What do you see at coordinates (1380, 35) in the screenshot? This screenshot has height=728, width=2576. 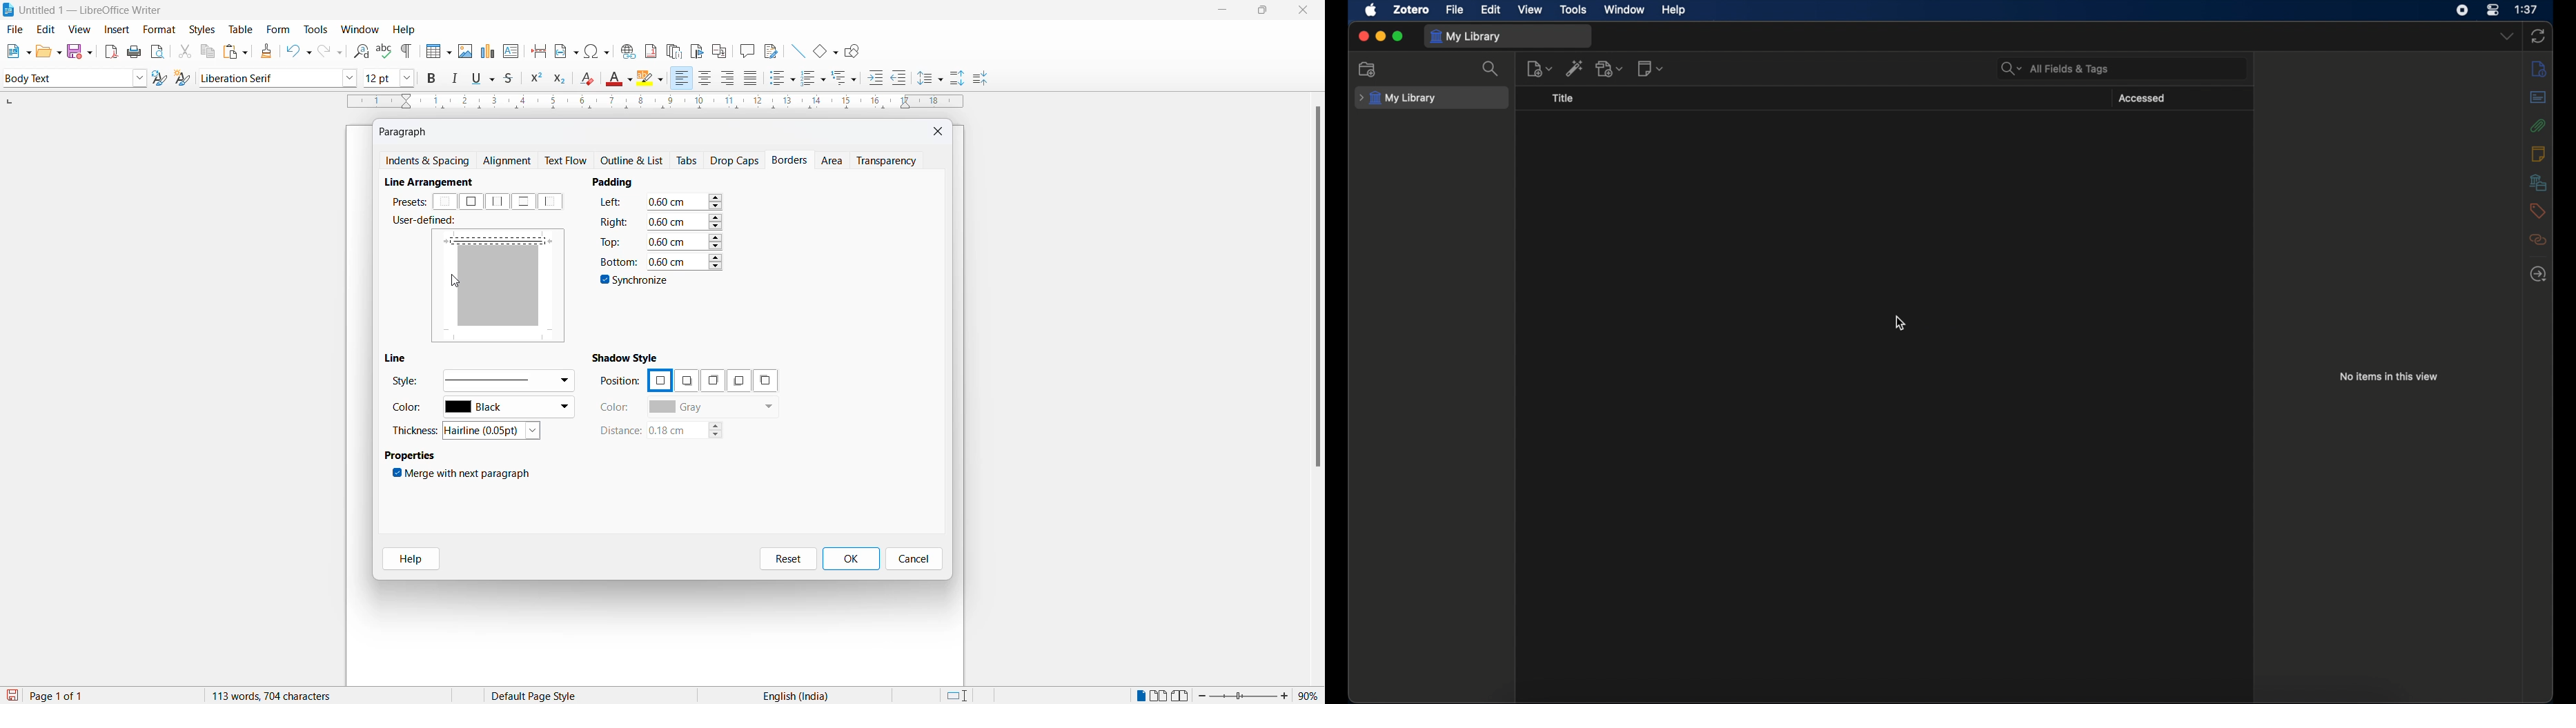 I see `minimize` at bounding box center [1380, 35].